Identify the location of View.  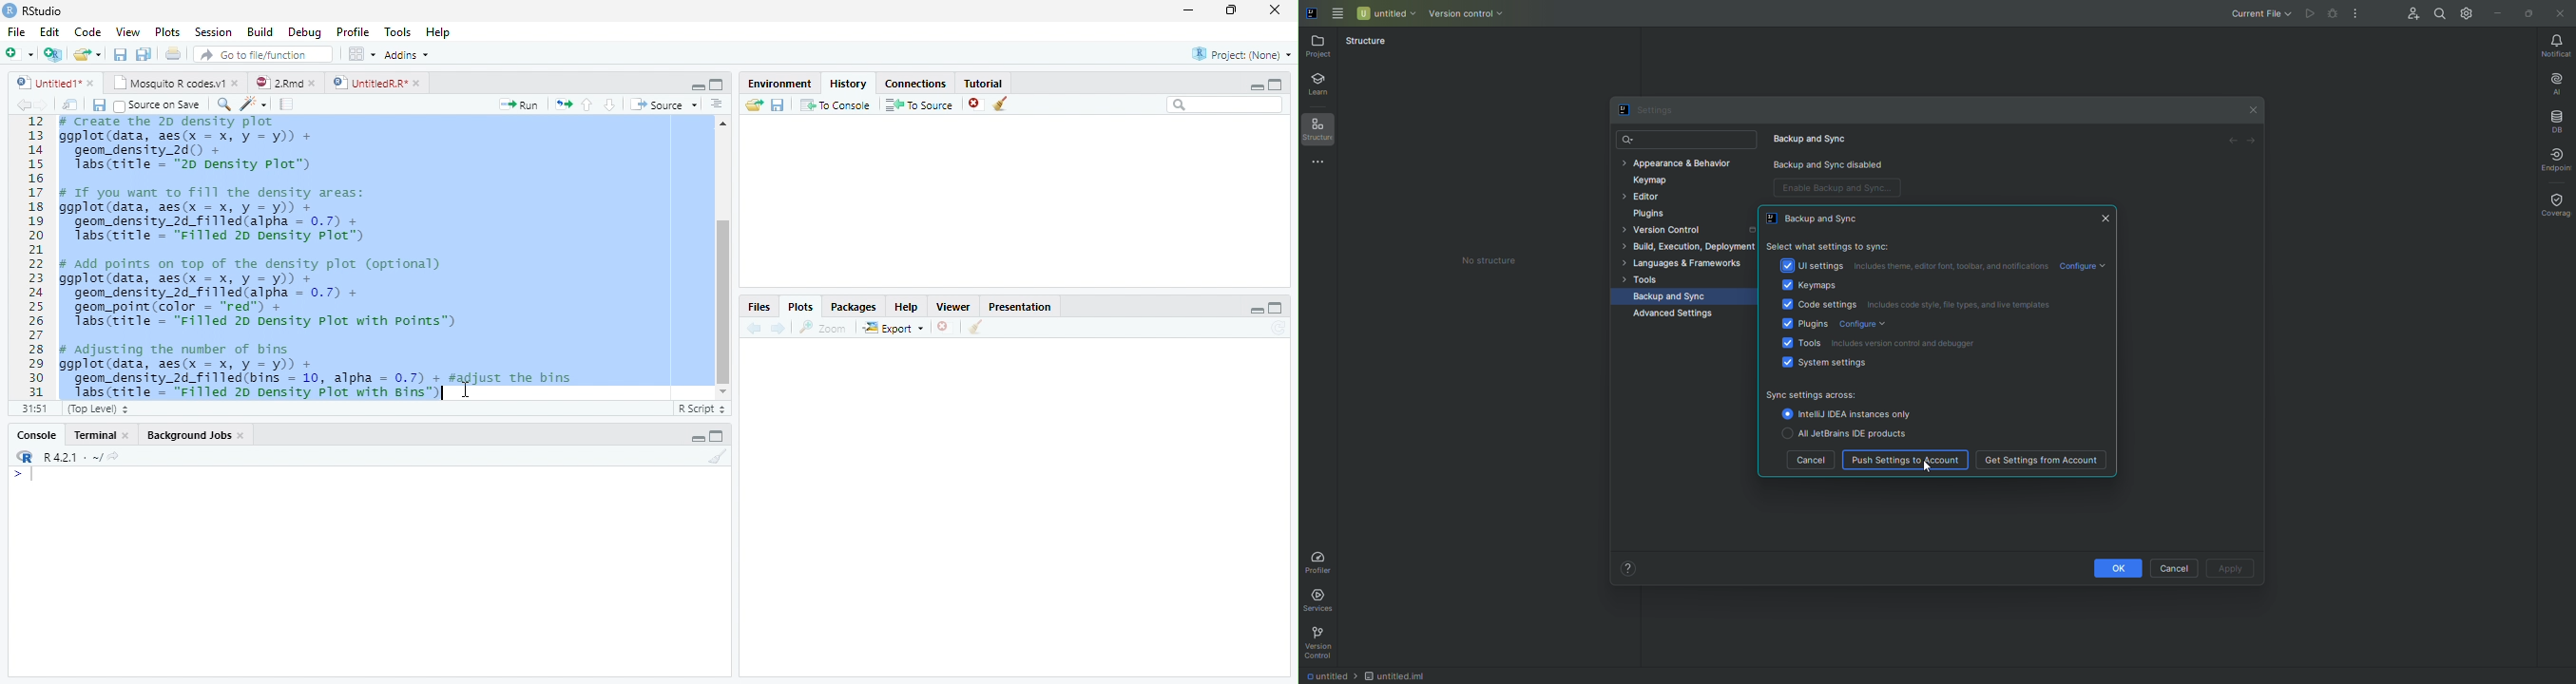
(127, 32).